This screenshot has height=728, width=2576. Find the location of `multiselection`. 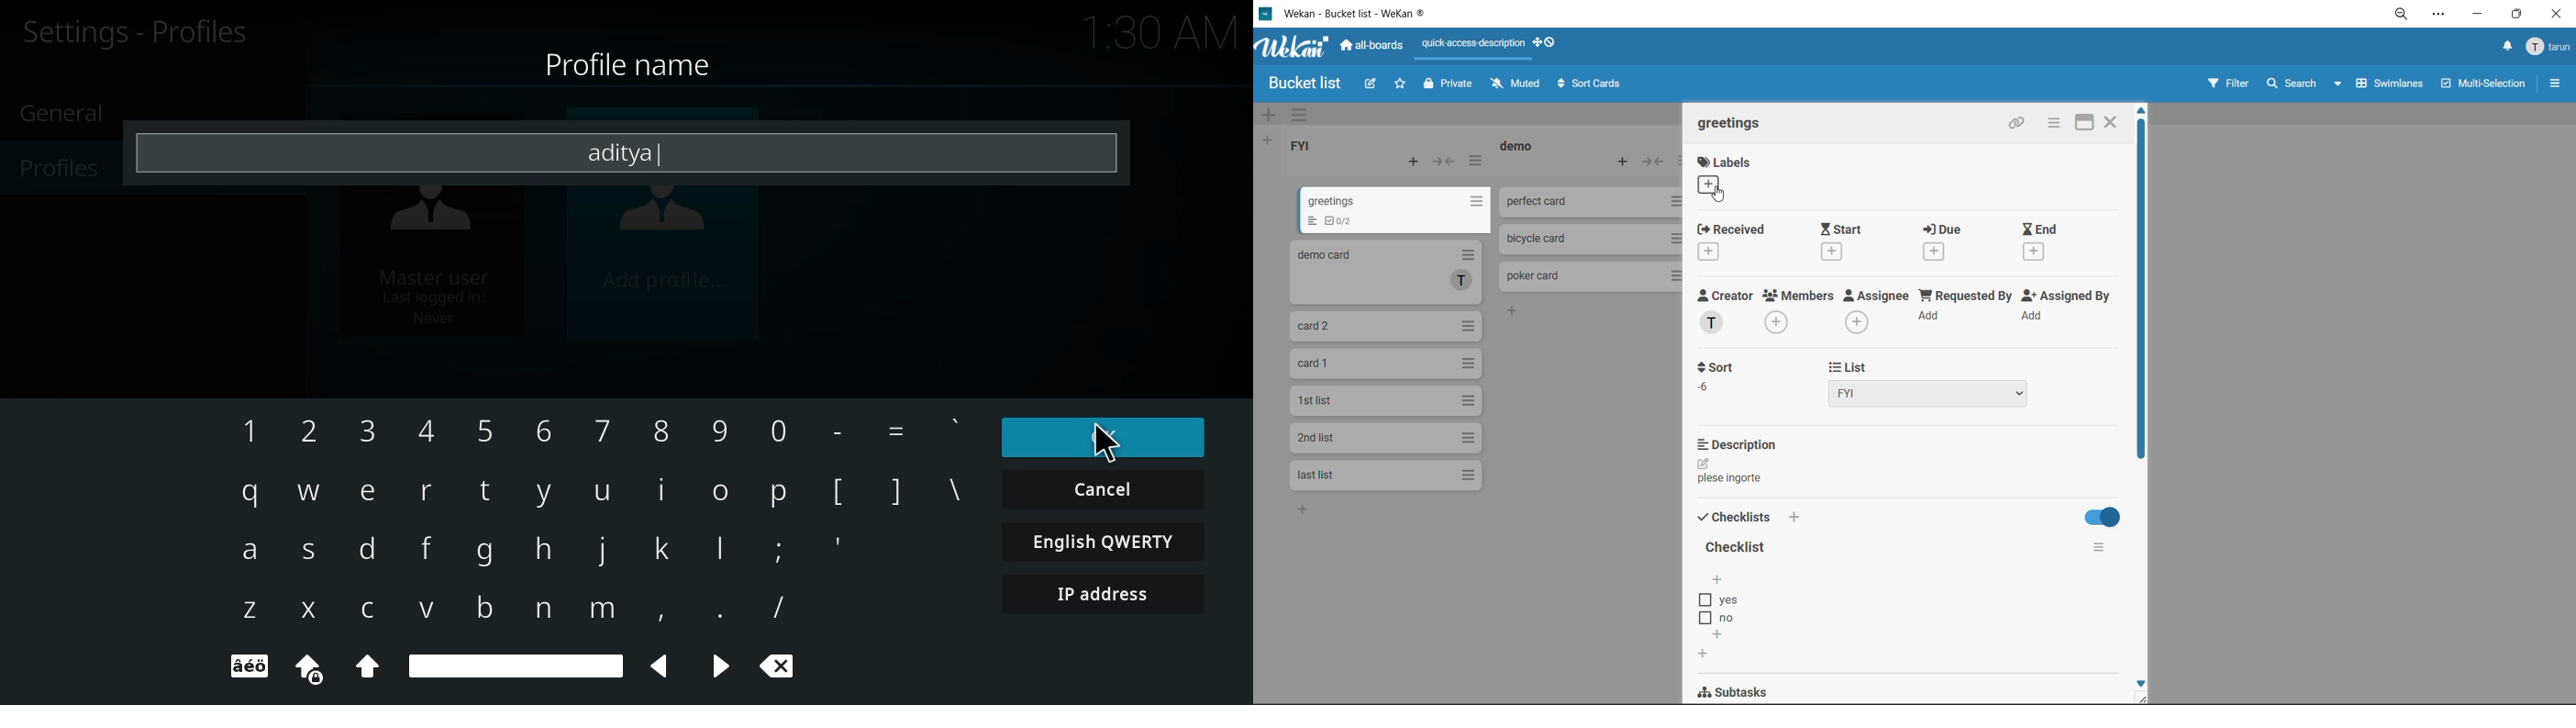

multiselection is located at coordinates (2481, 86).